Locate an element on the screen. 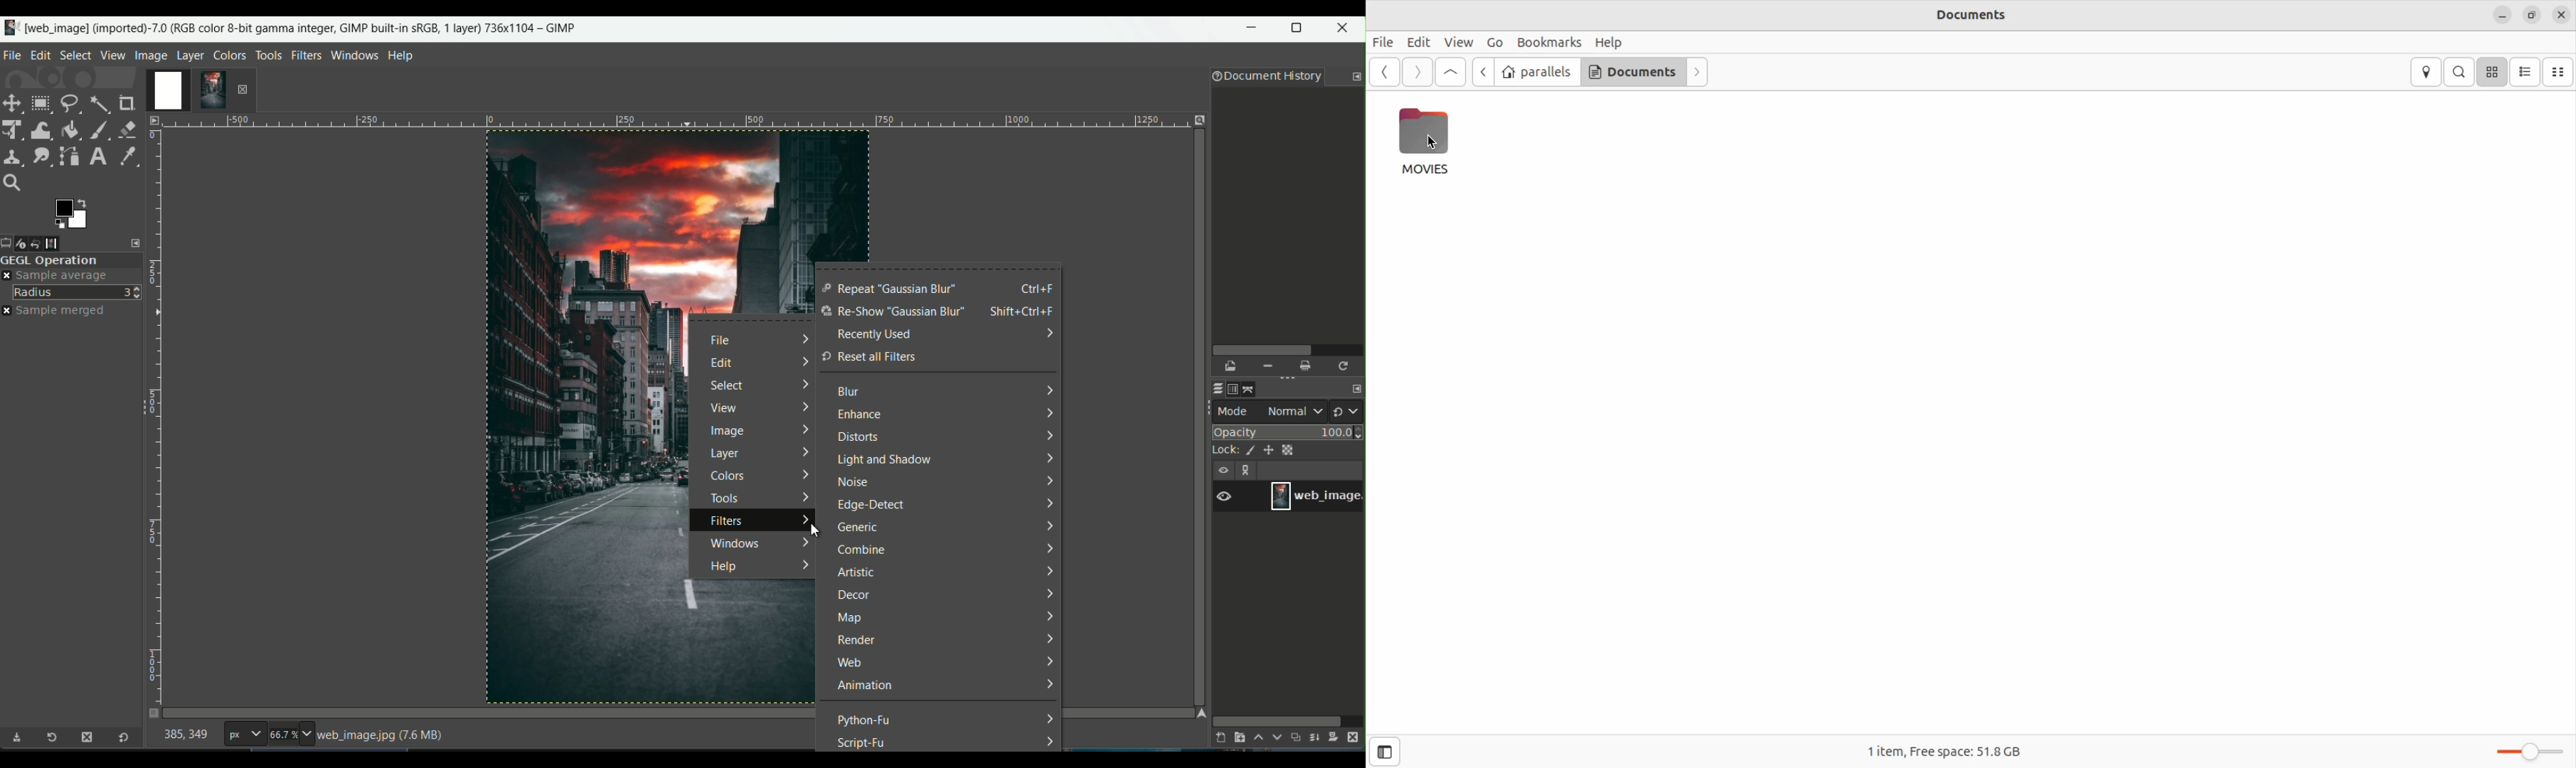 This screenshot has width=2576, height=784. edge detect is located at coordinates (873, 507).